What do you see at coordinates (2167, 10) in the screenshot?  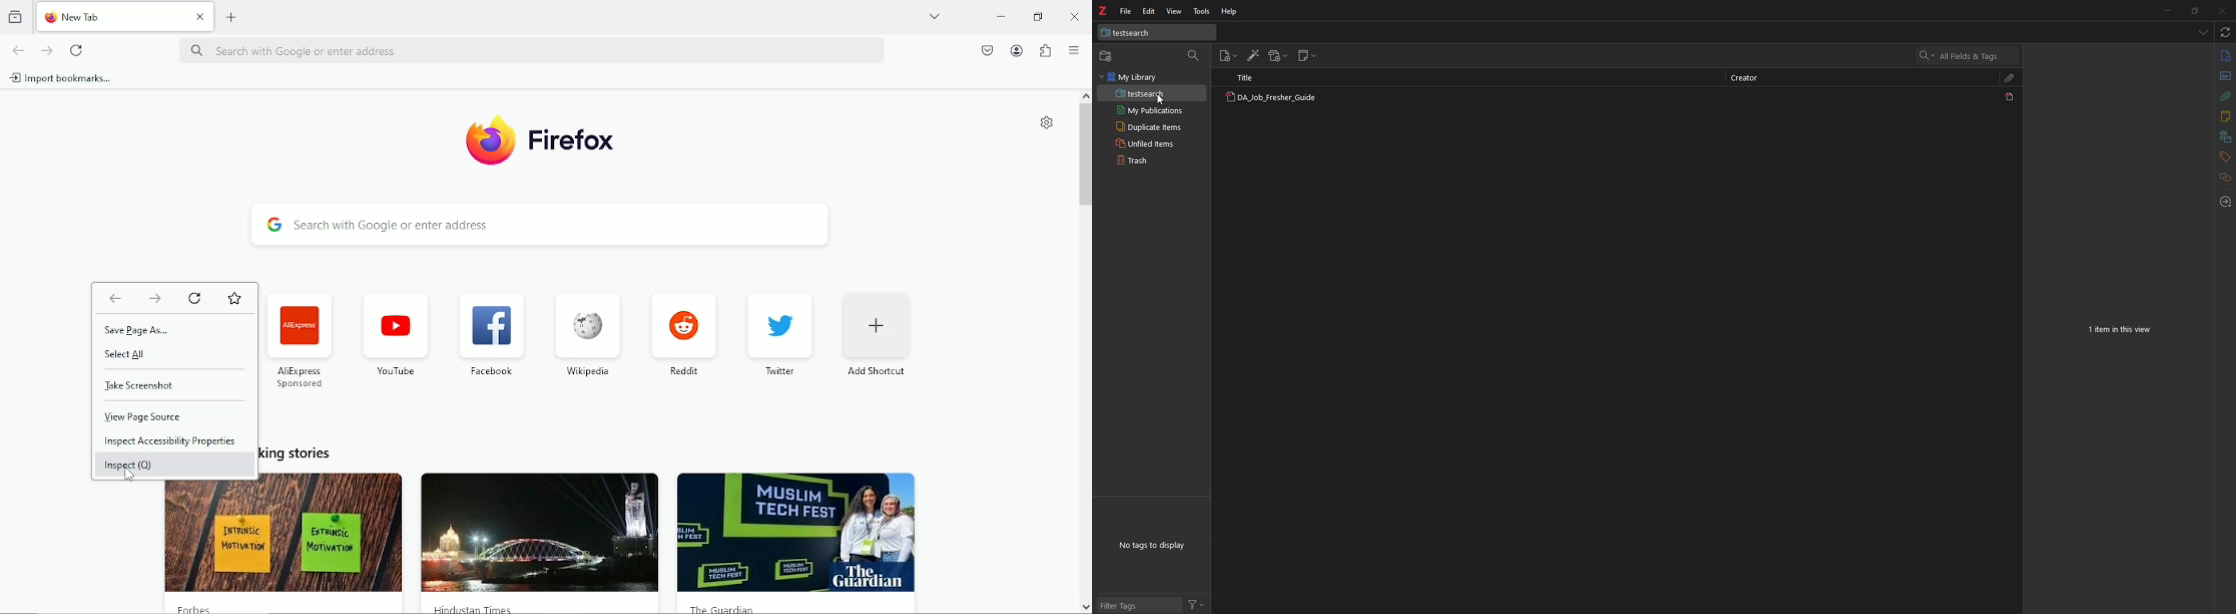 I see `minimize` at bounding box center [2167, 10].